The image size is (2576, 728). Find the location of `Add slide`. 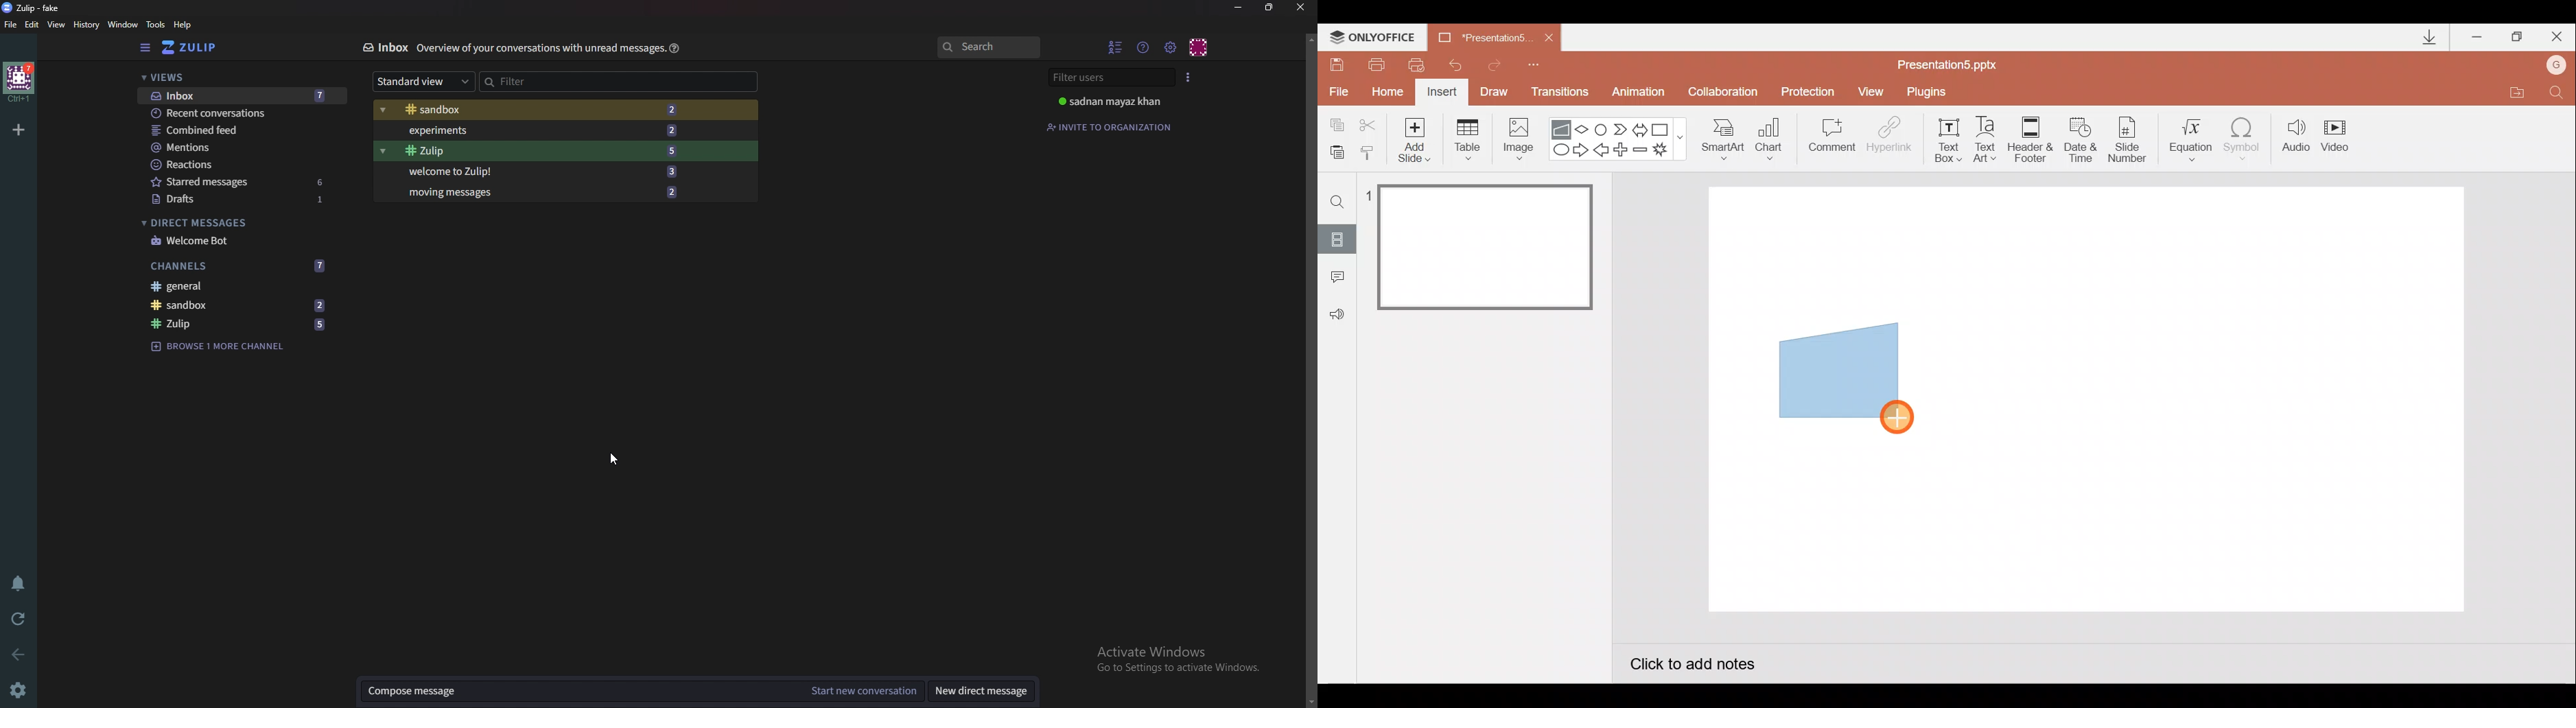

Add slide is located at coordinates (1417, 137).